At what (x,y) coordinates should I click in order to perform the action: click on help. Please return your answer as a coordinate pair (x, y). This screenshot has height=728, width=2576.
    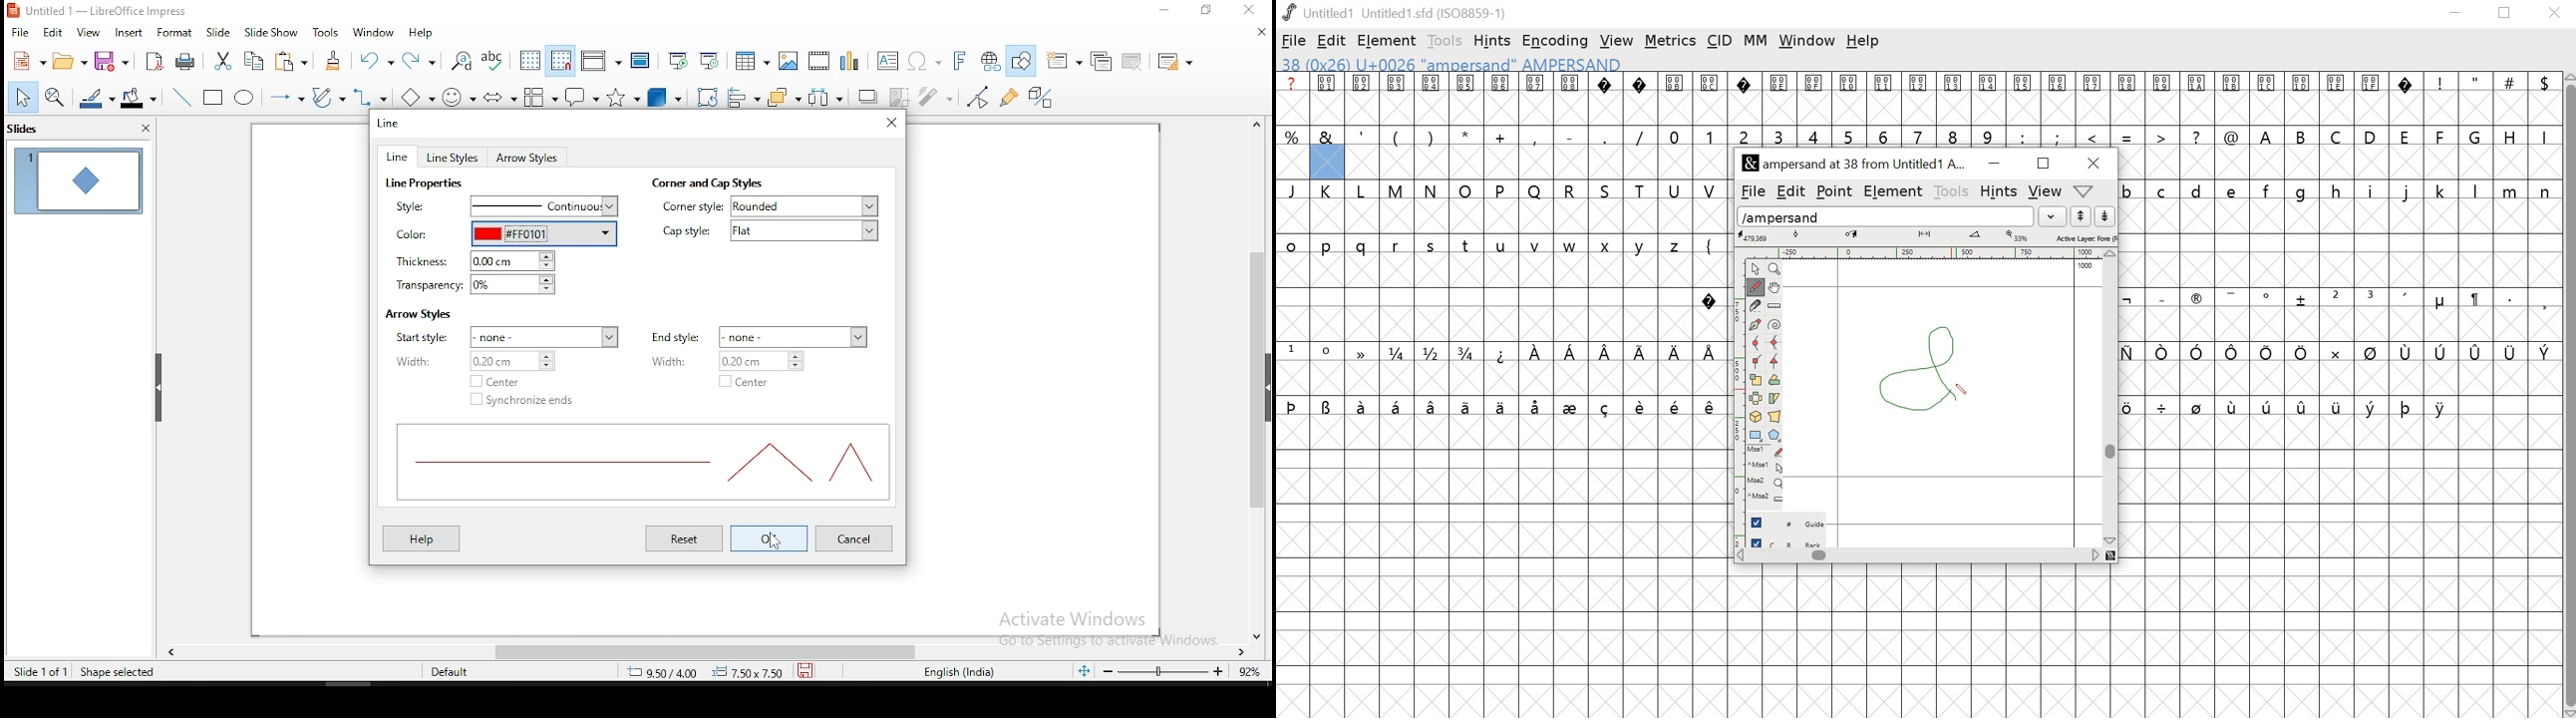
    Looking at the image, I should click on (422, 34).